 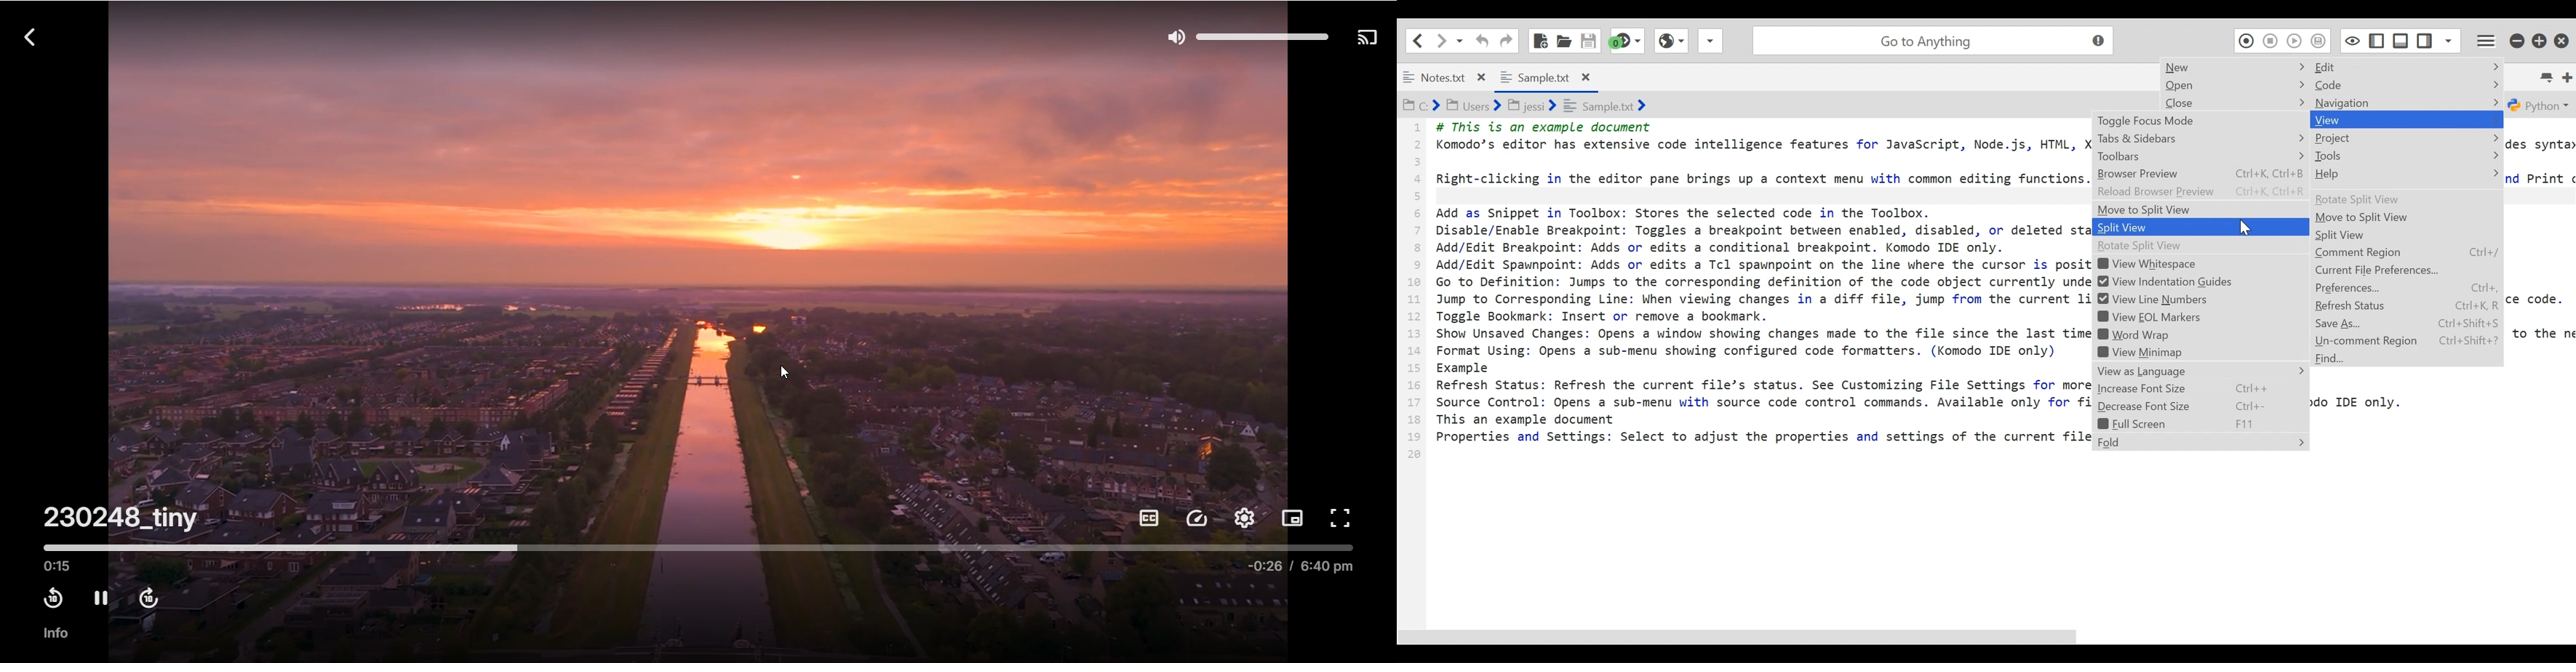 What do you see at coordinates (2201, 139) in the screenshot?
I see `Tabs & Sidebars` at bounding box center [2201, 139].